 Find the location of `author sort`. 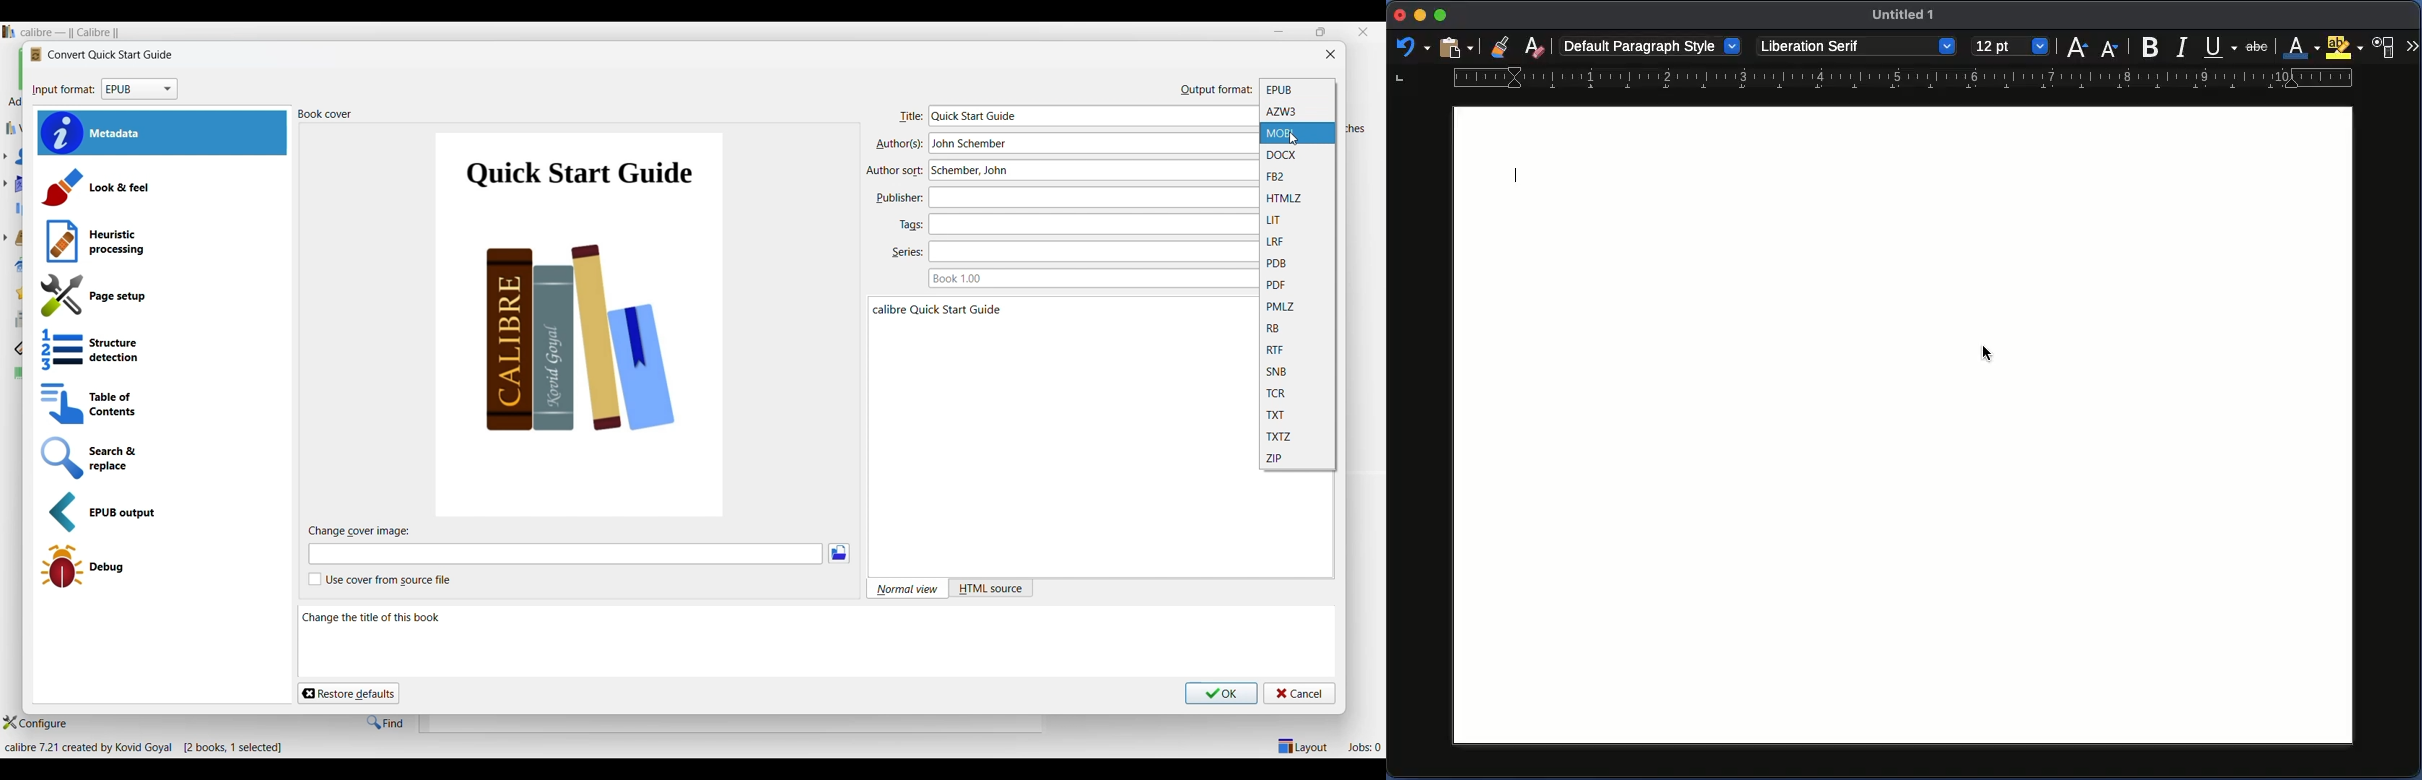

author sort is located at coordinates (896, 170).